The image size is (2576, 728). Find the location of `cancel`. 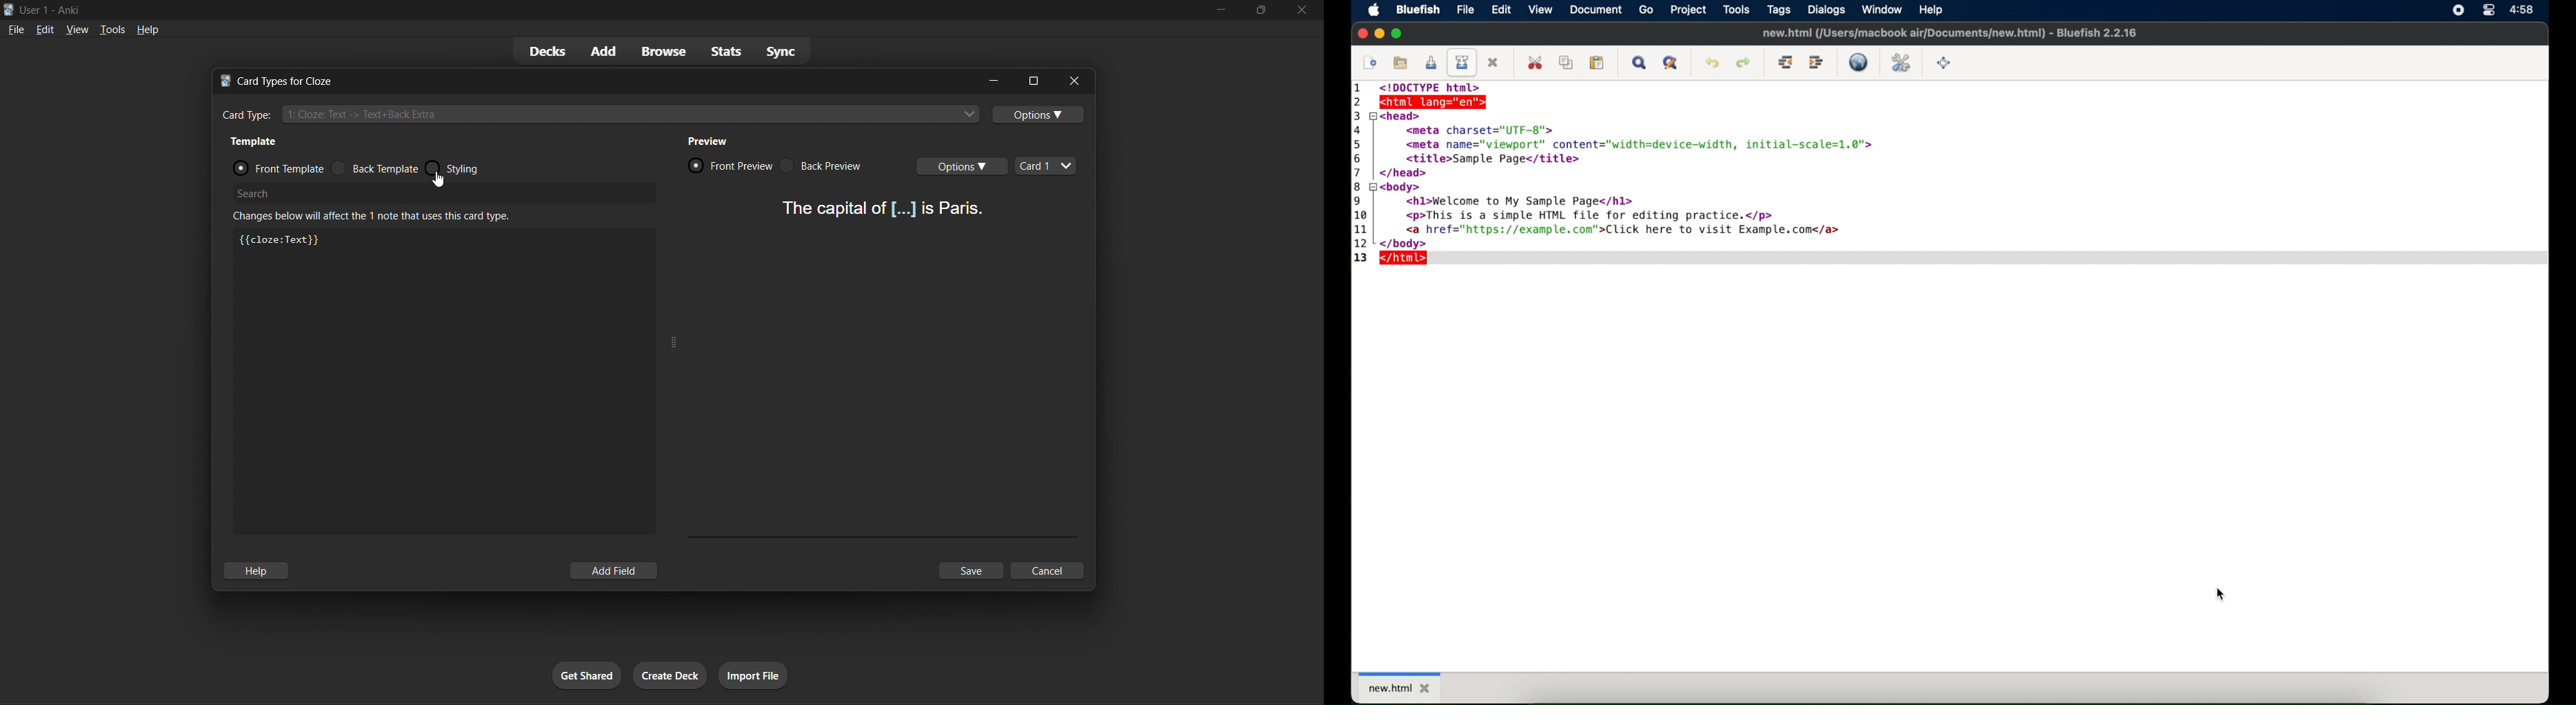

cancel is located at coordinates (1048, 570).